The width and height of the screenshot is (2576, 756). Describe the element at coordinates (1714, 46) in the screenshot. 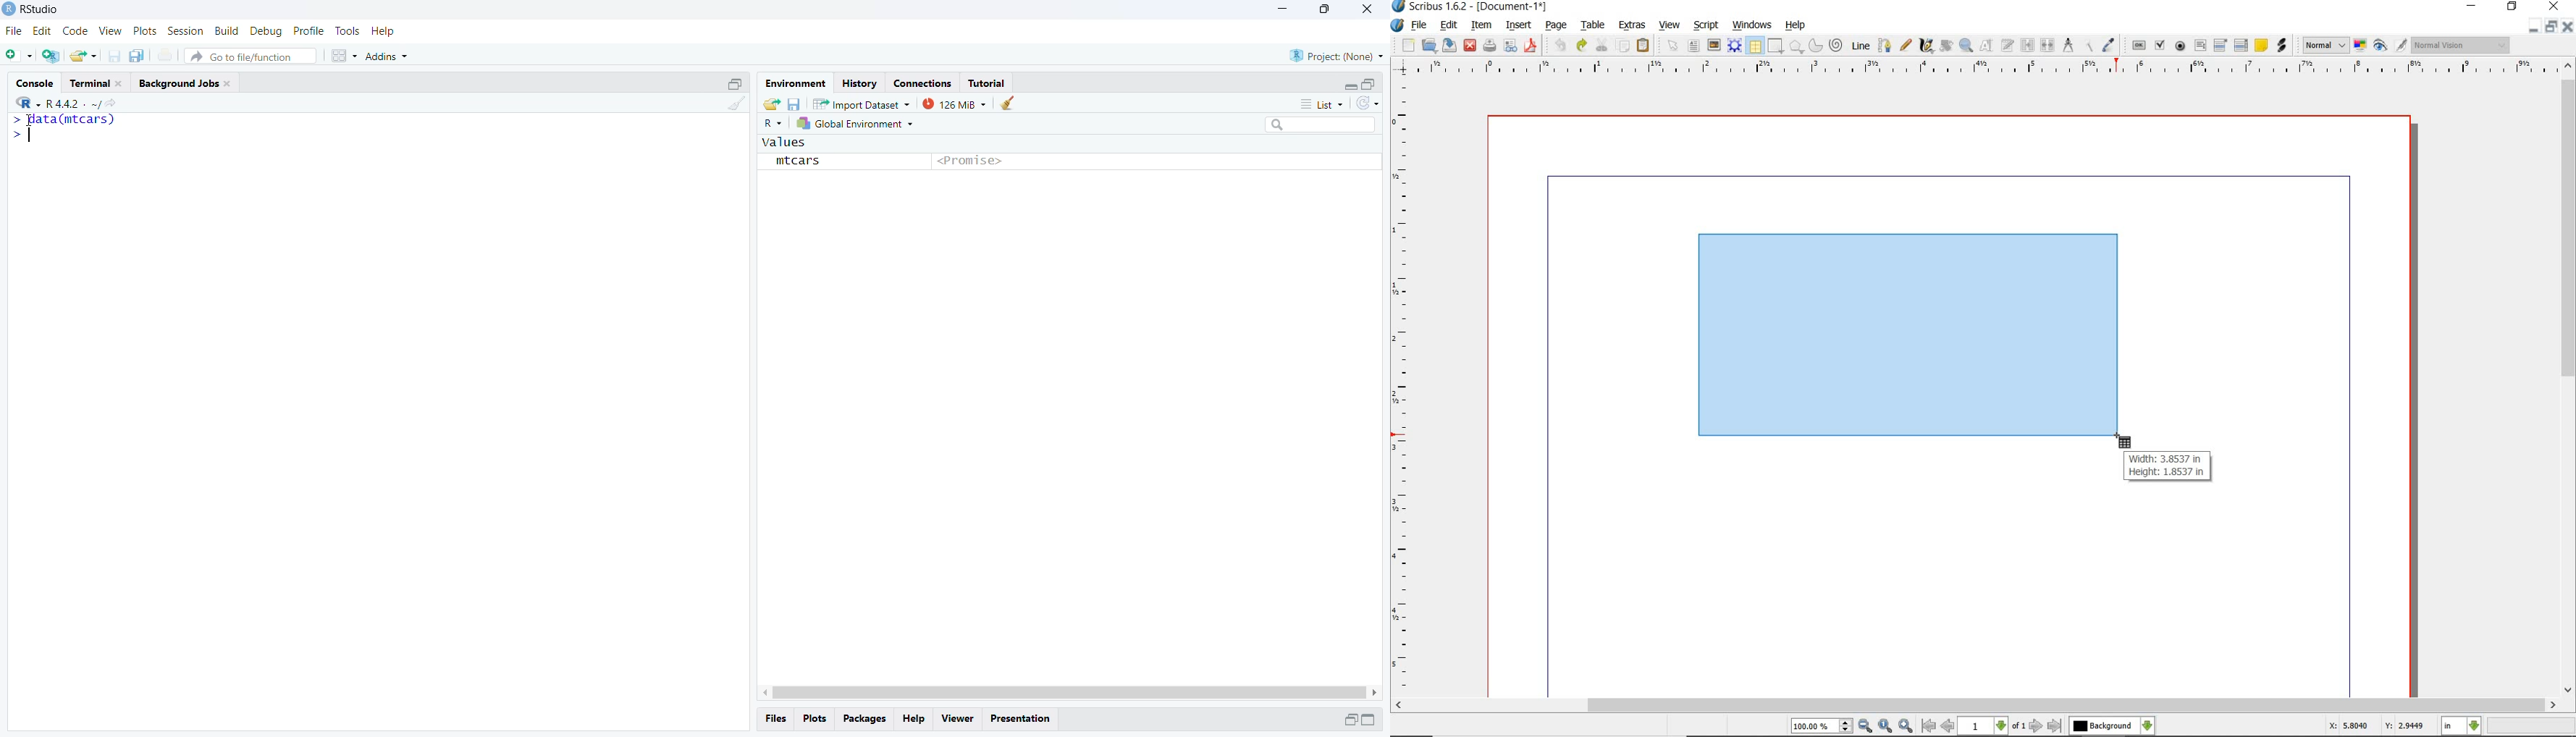

I see `image` at that location.